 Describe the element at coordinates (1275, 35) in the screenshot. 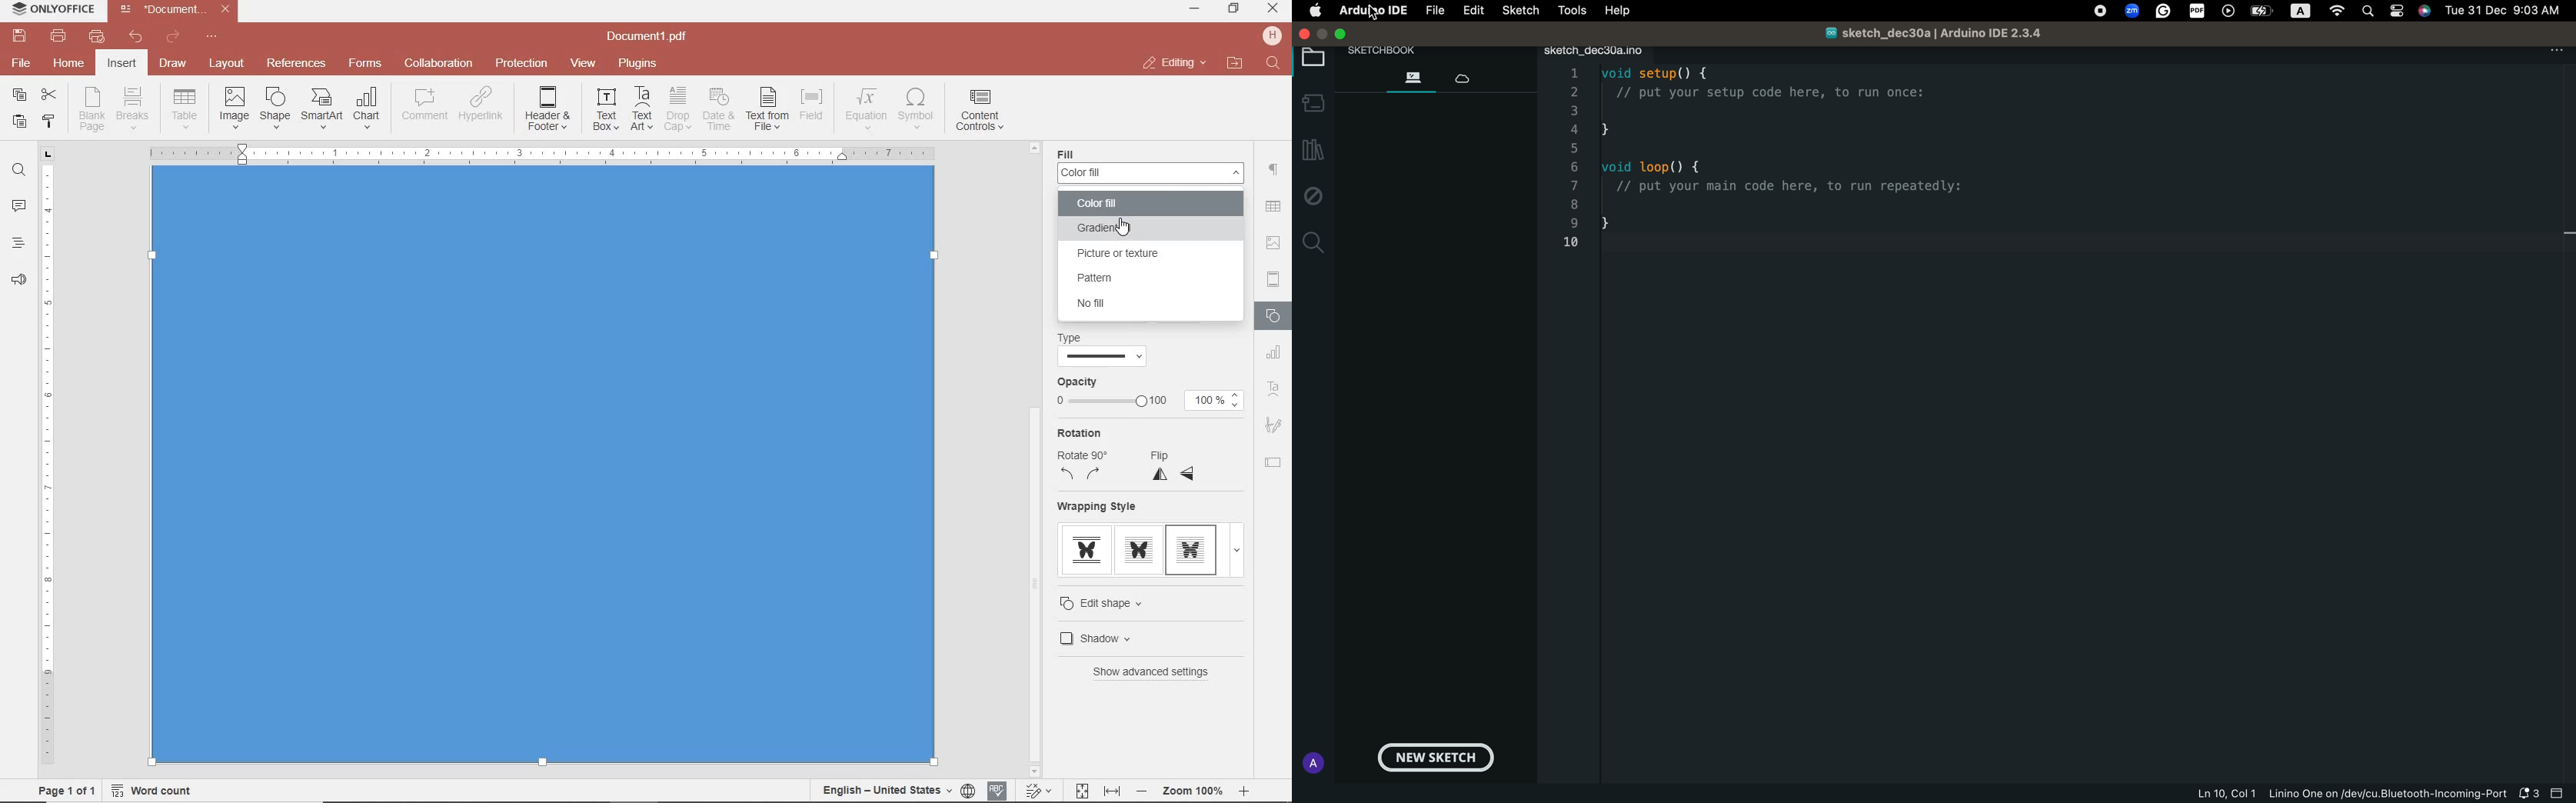

I see `hp` at that location.